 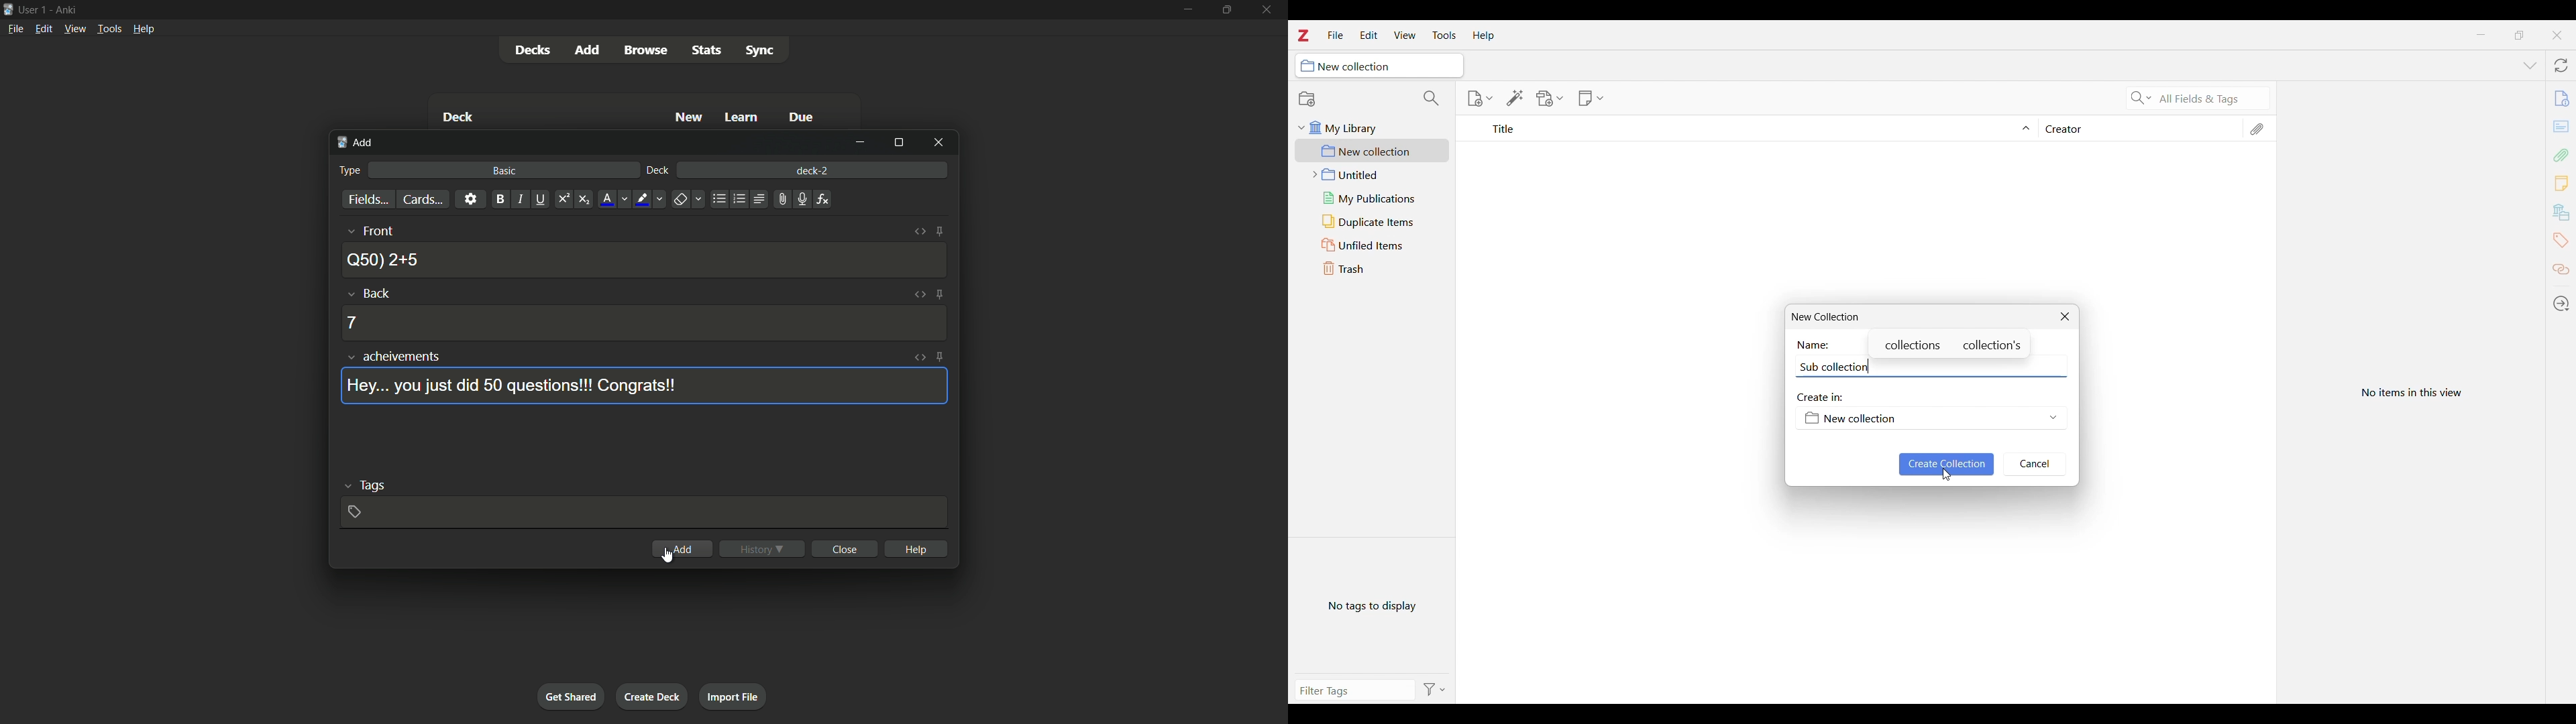 I want to click on View menu, so click(x=1405, y=35).